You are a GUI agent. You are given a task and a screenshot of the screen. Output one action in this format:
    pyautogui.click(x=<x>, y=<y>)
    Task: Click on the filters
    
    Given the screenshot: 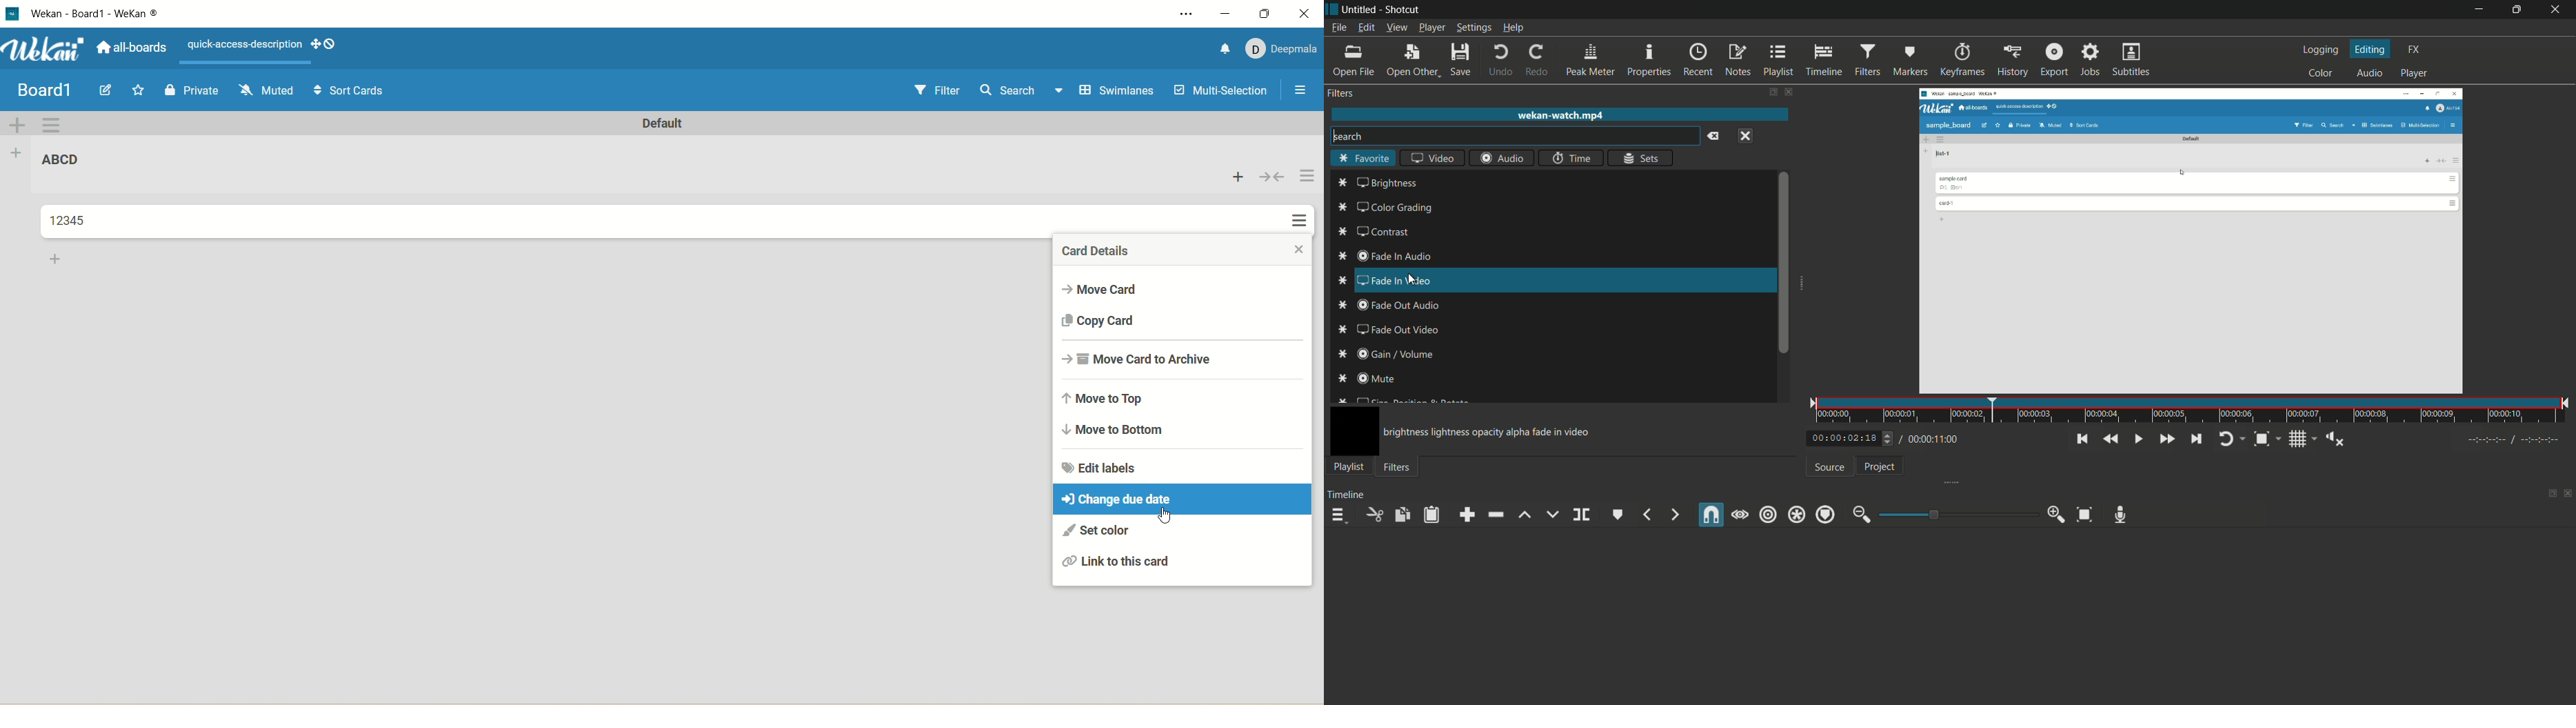 What is the action you would take?
    pyautogui.click(x=1397, y=468)
    